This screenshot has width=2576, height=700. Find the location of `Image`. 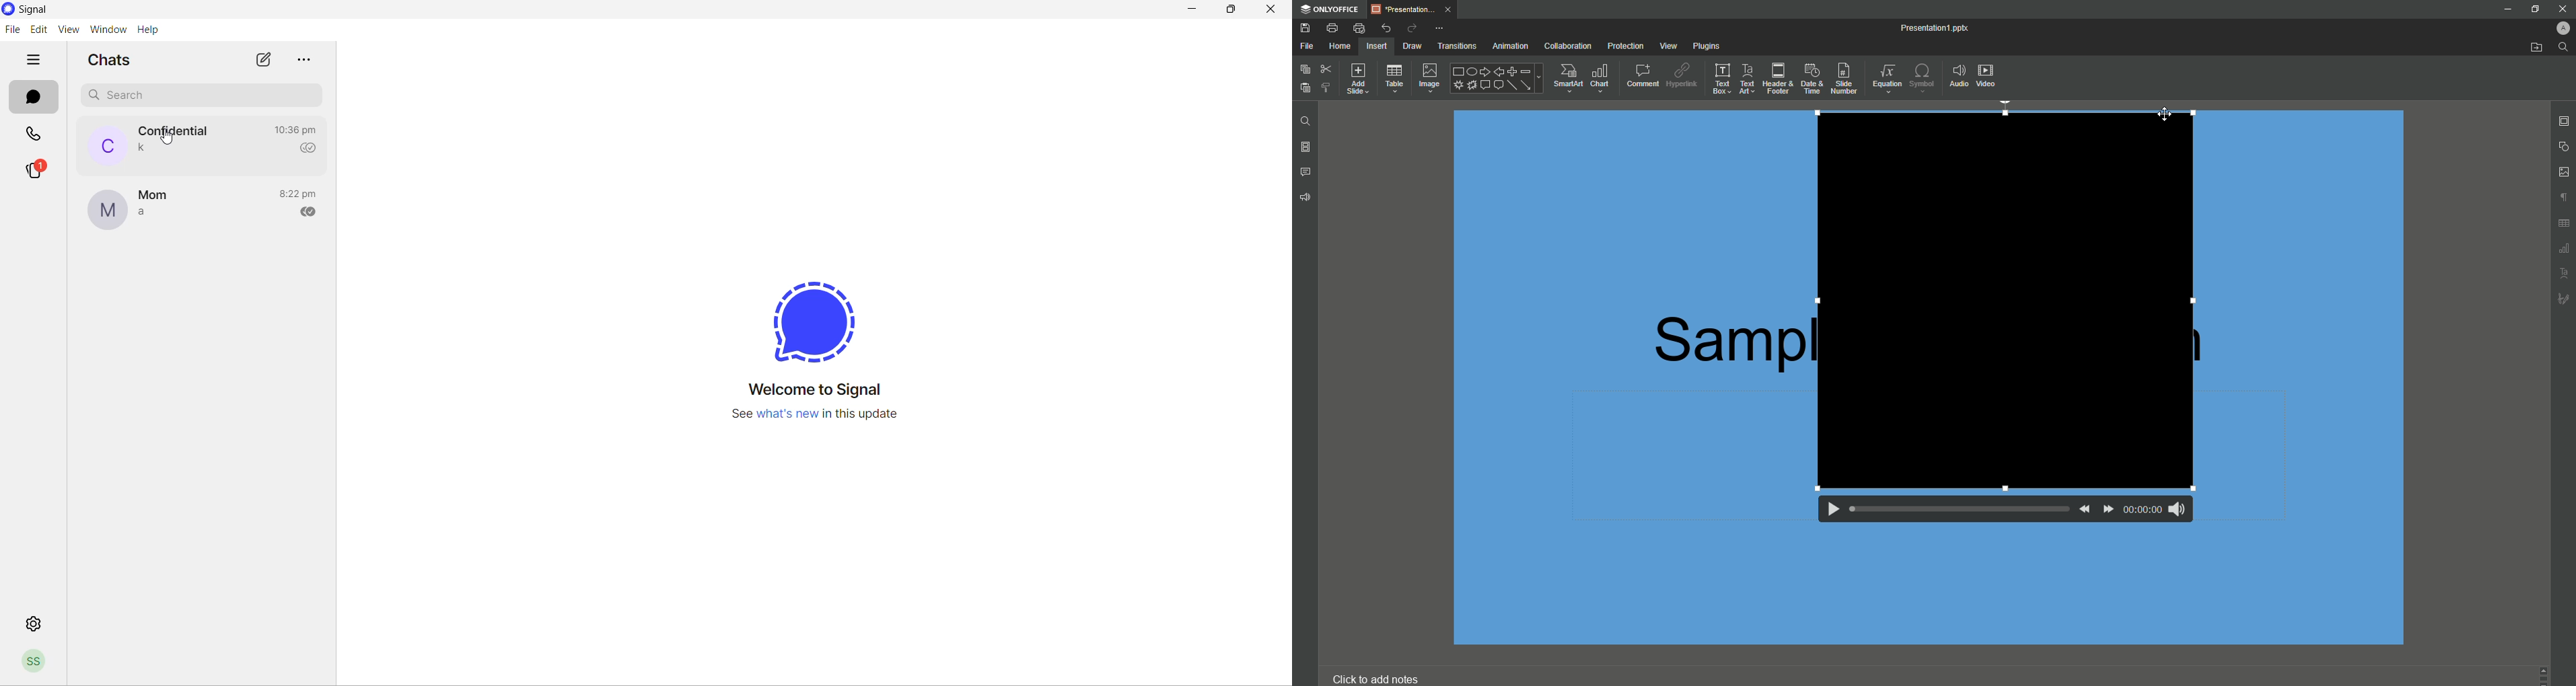

Image is located at coordinates (1428, 79).